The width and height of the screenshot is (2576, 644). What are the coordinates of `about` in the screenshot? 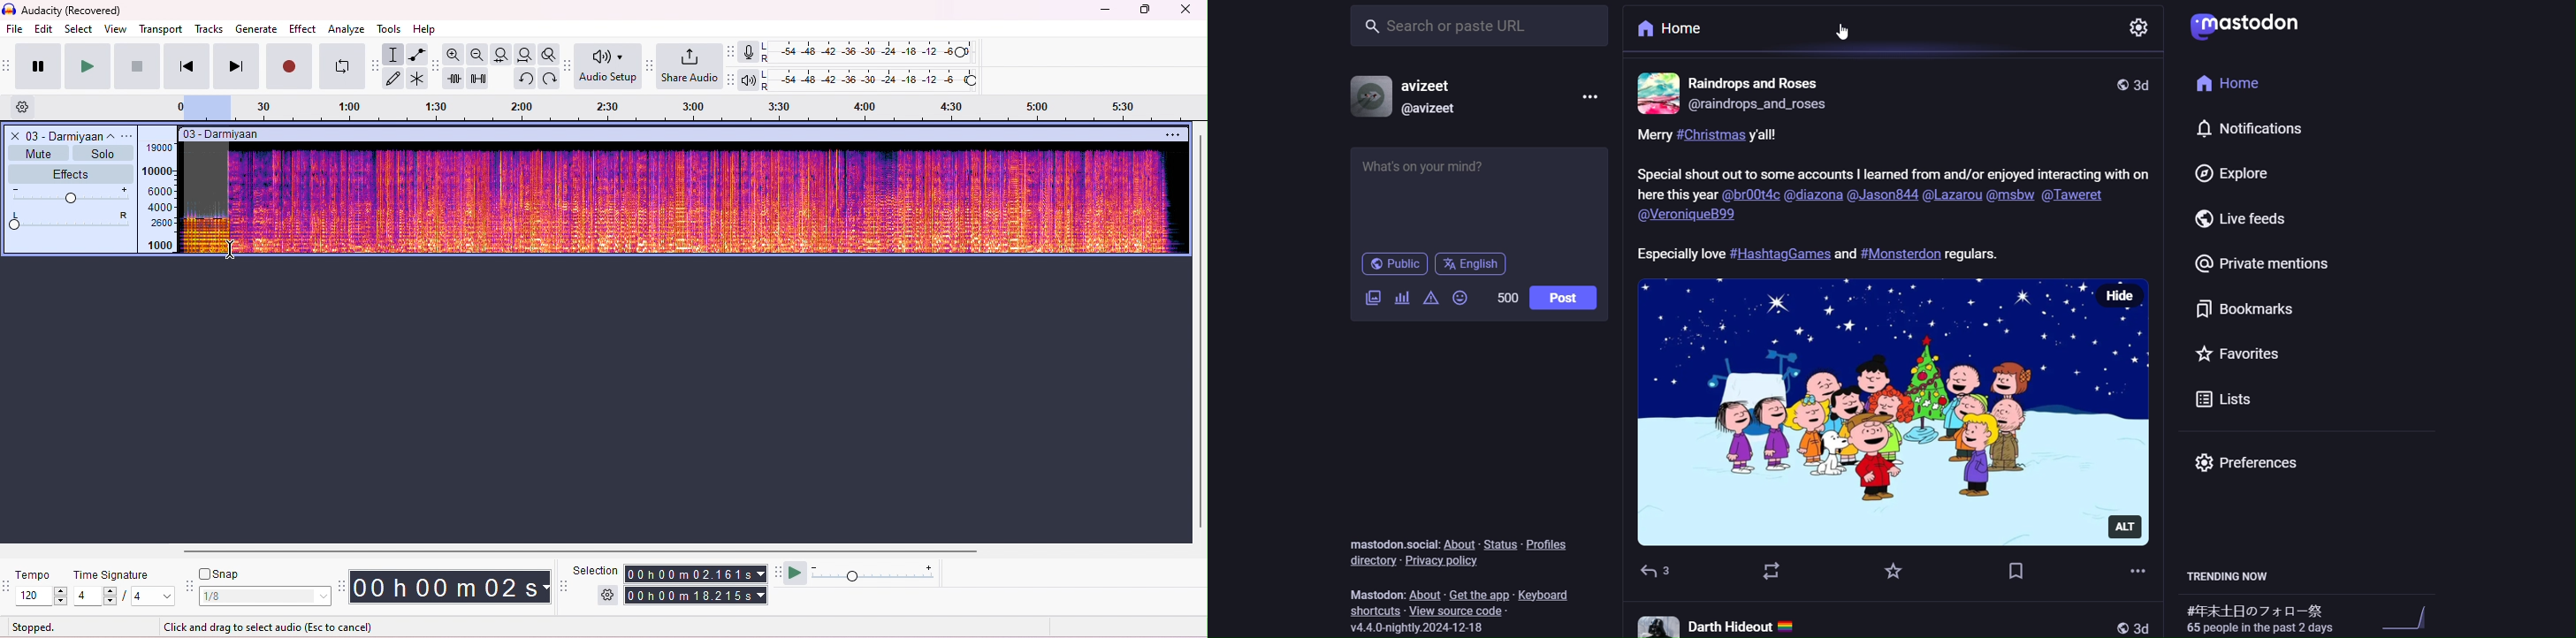 It's located at (1424, 593).